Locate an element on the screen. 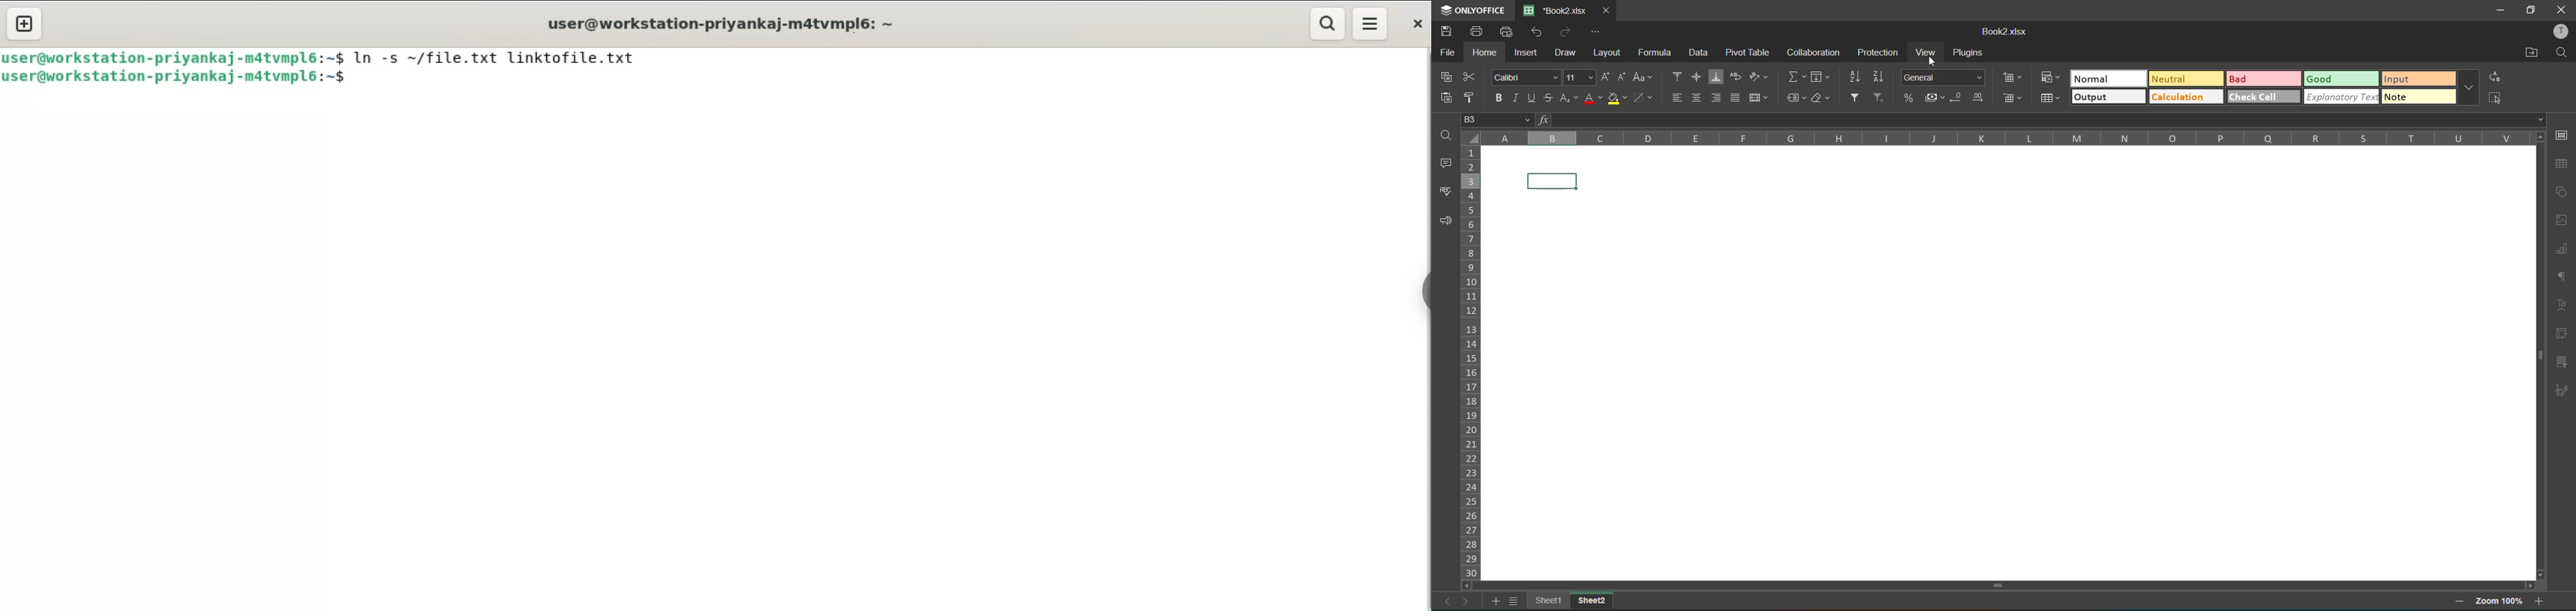  $ is located at coordinates (342, 80).